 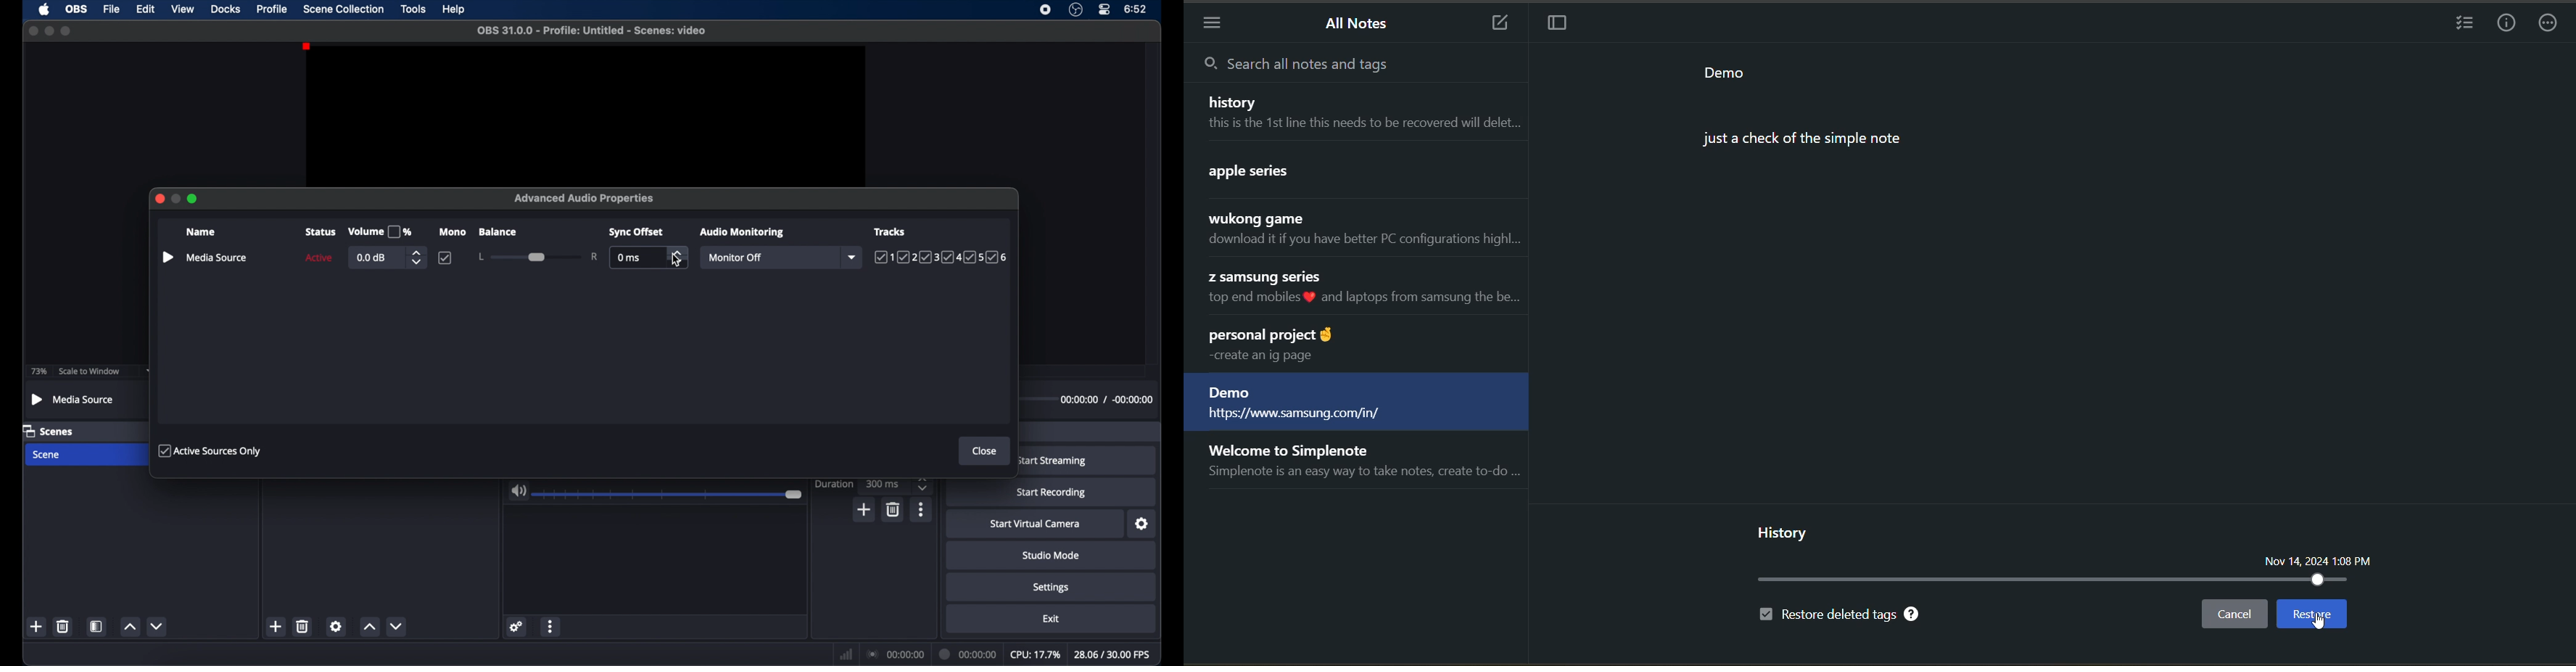 What do you see at coordinates (677, 258) in the screenshot?
I see `cursor` at bounding box center [677, 258].